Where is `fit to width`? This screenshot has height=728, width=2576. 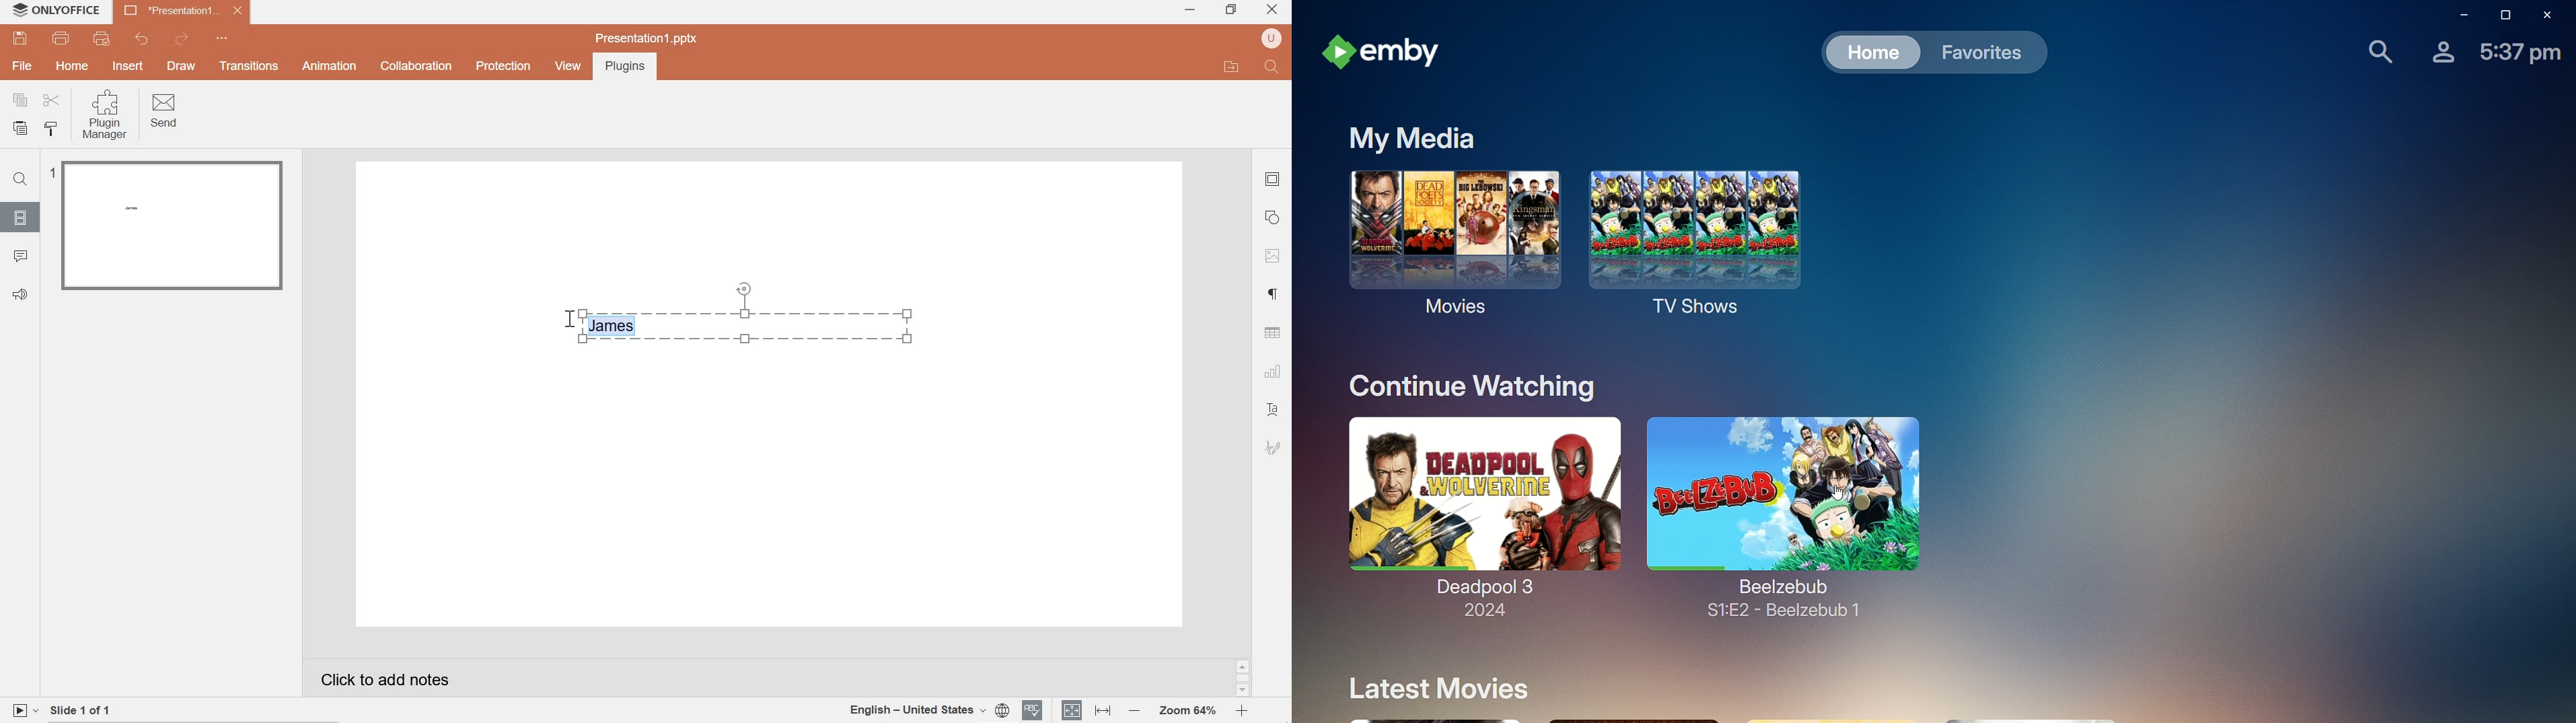
fit to width is located at coordinates (1101, 711).